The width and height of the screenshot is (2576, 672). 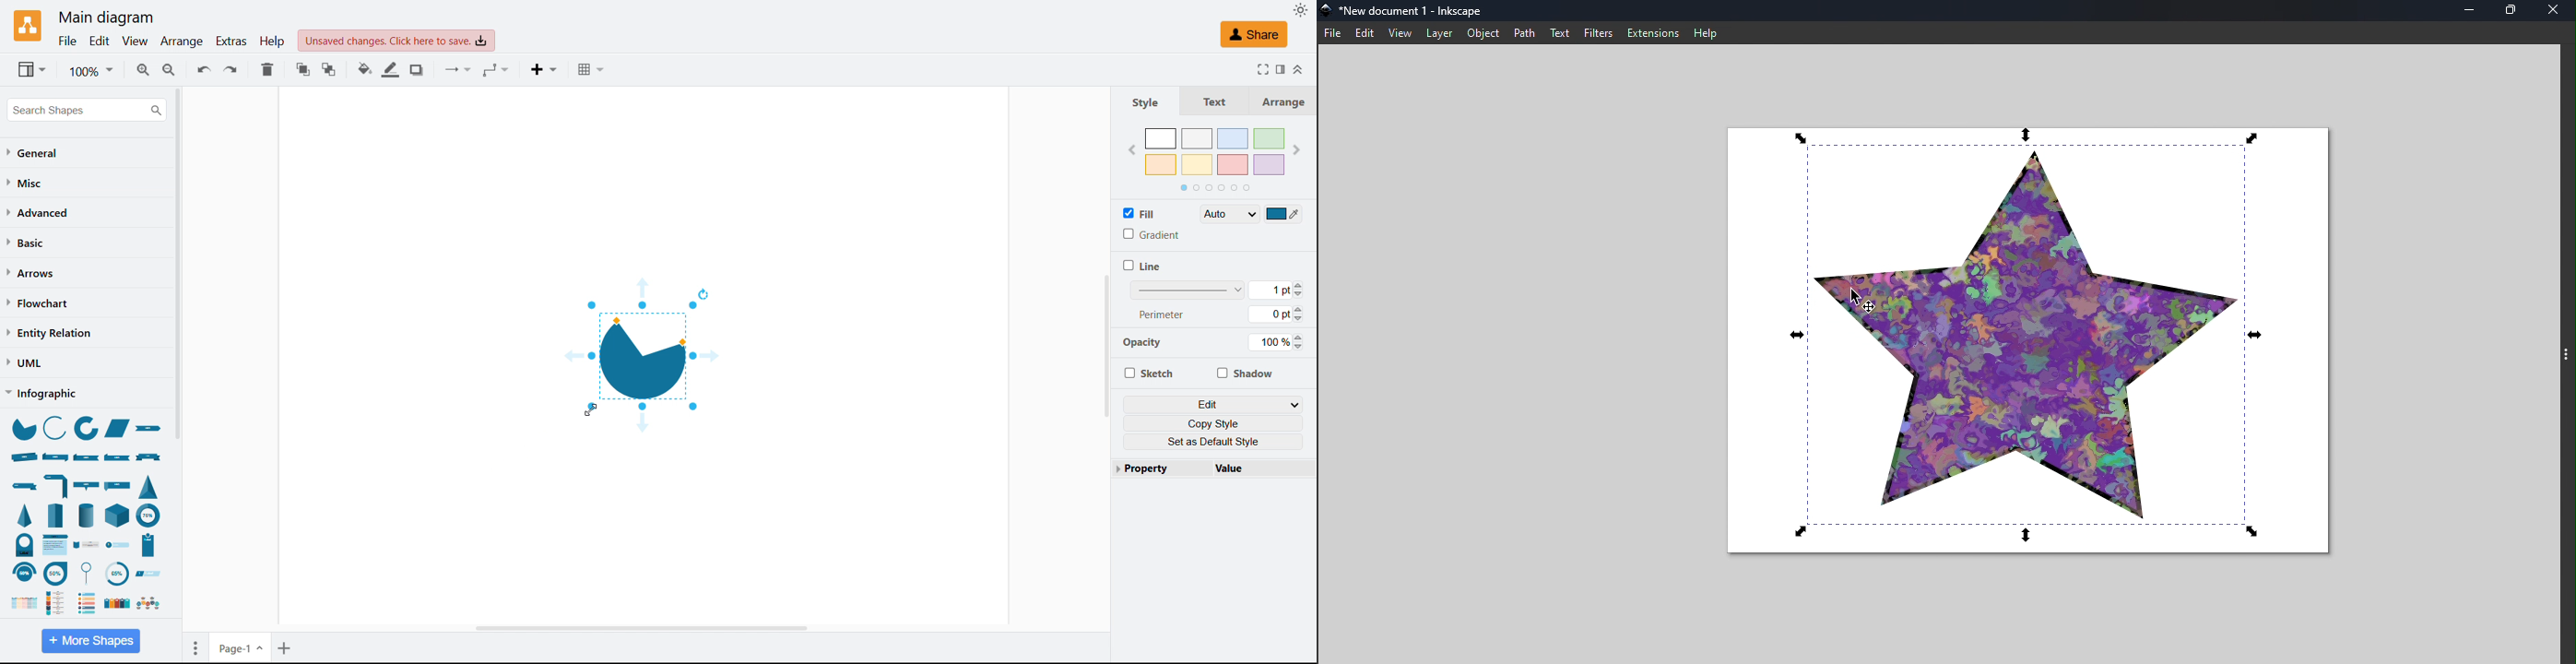 I want to click on Waypoints , so click(x=496, y=71).